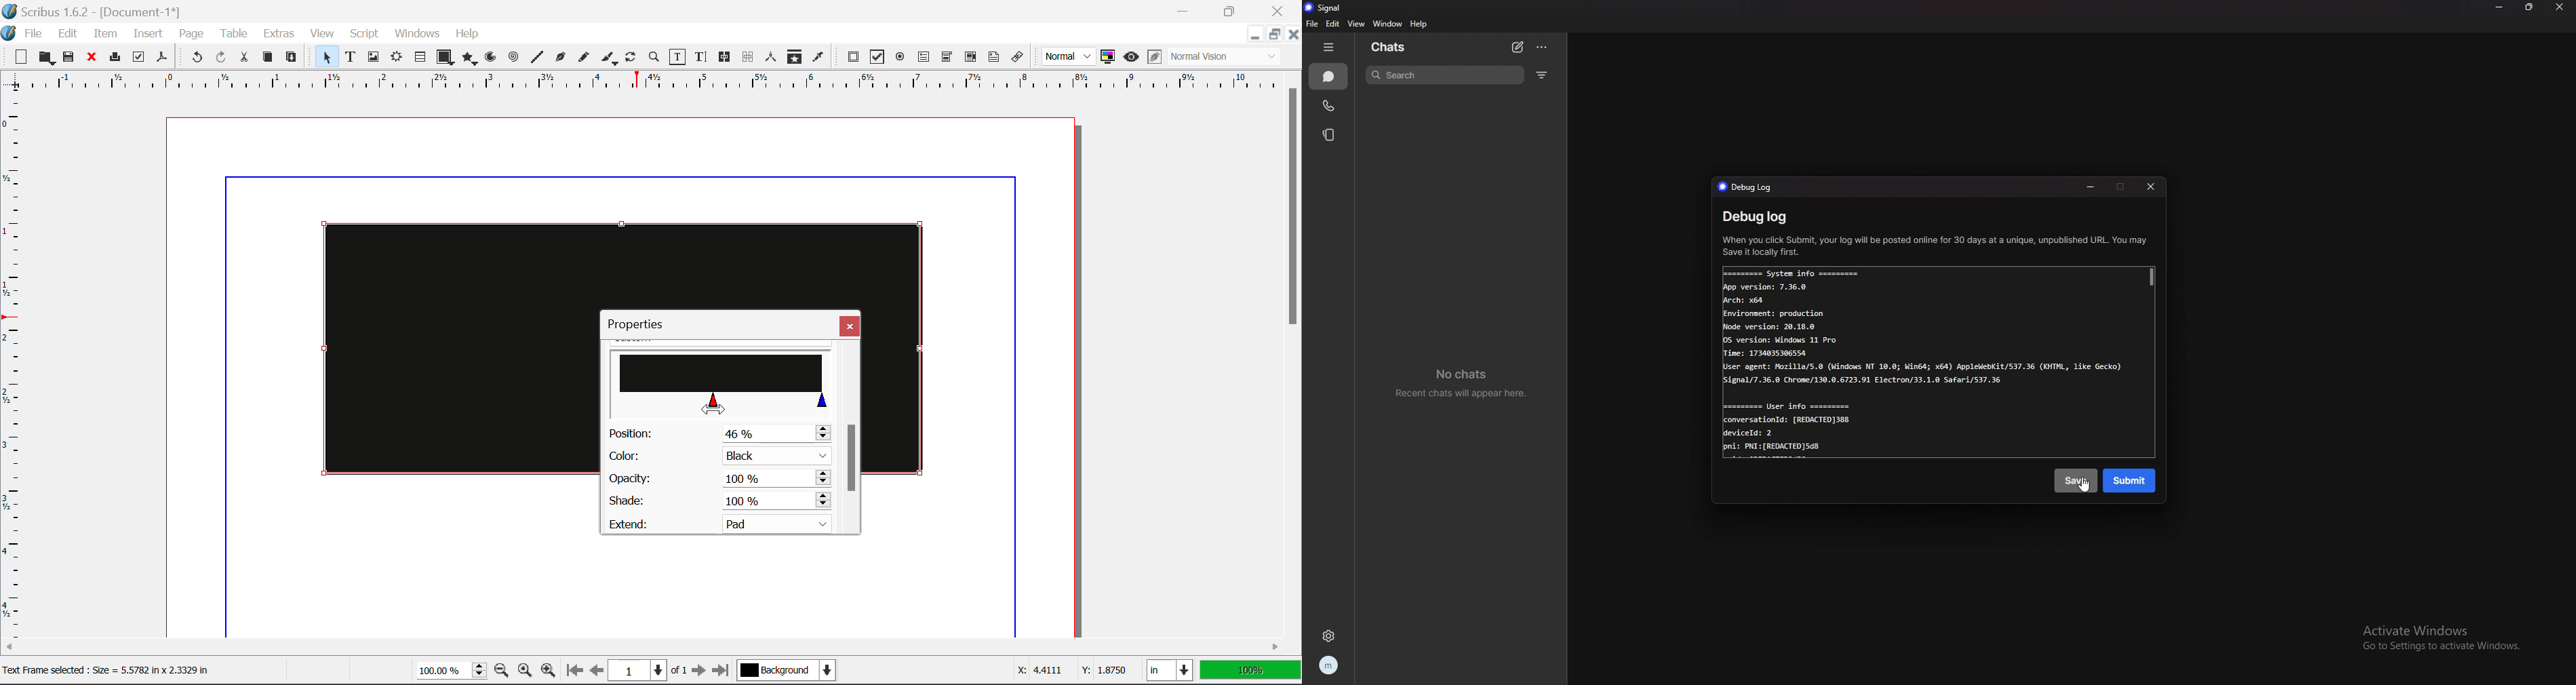 Image resolution: width=2576 pixels, height=700 pixels. What do you see at coordinates (1250, 672) in the screenshot?
I see `Display Measurement` at bounding box center [1250, 672].